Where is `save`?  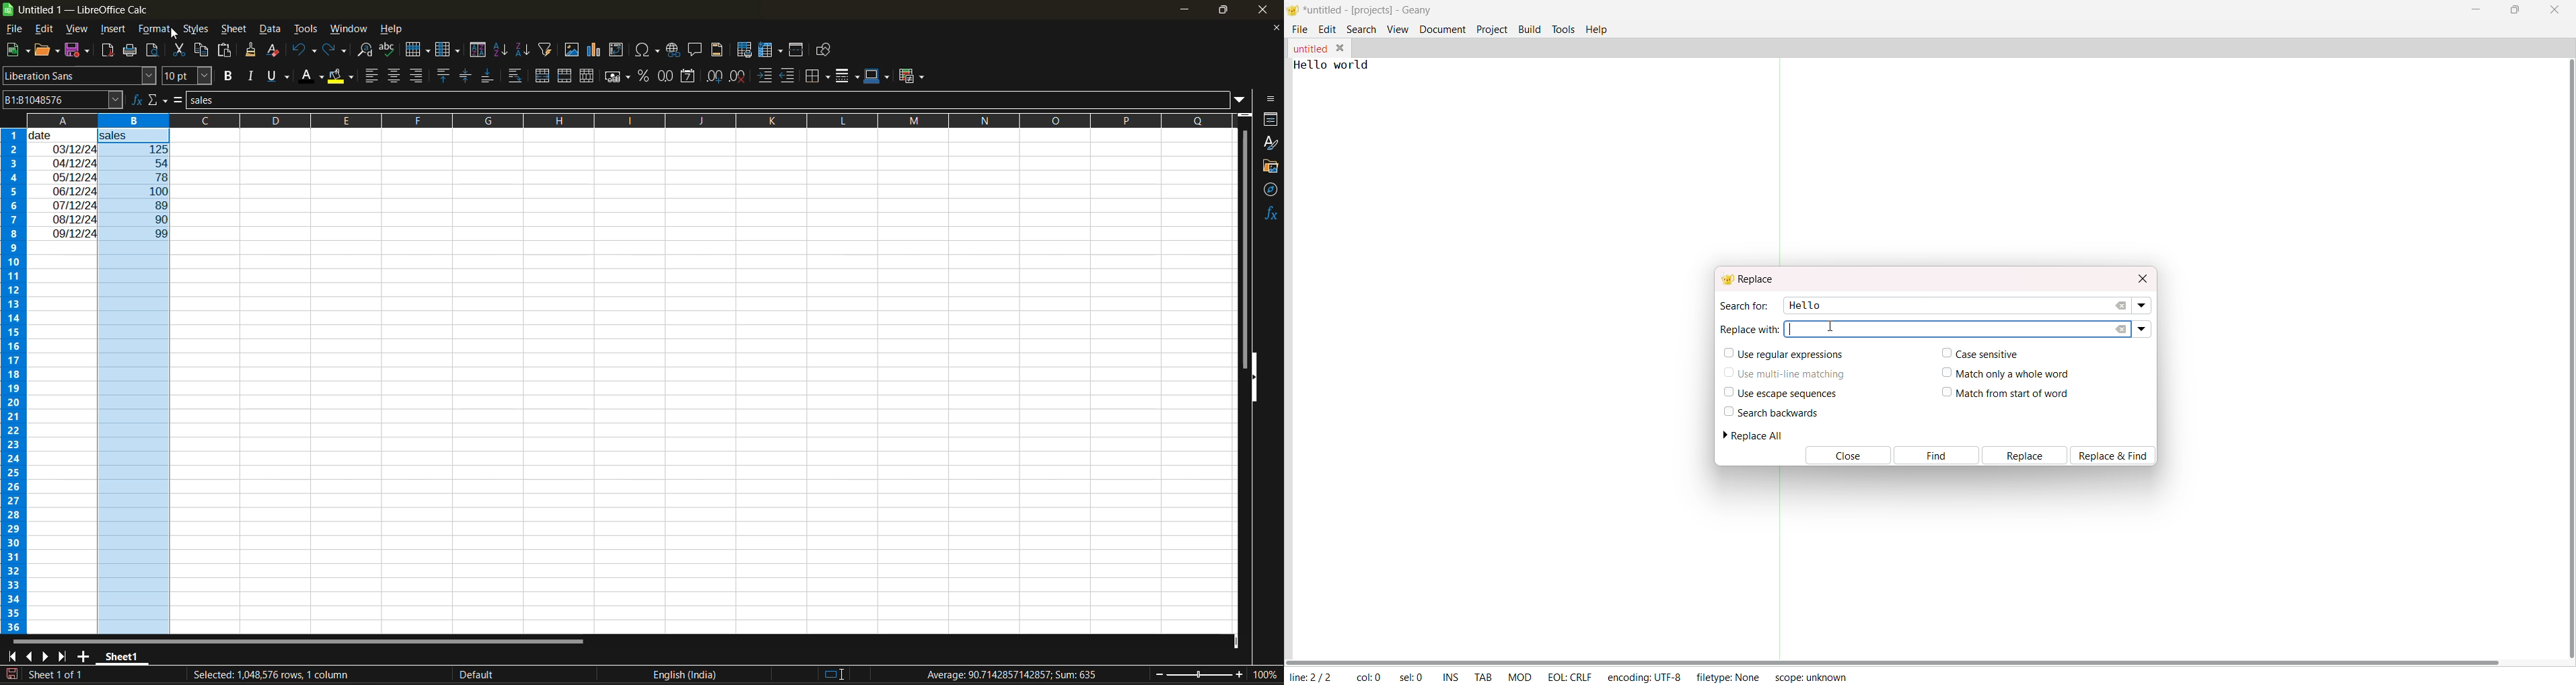
save is located at coordinates (79, 51).